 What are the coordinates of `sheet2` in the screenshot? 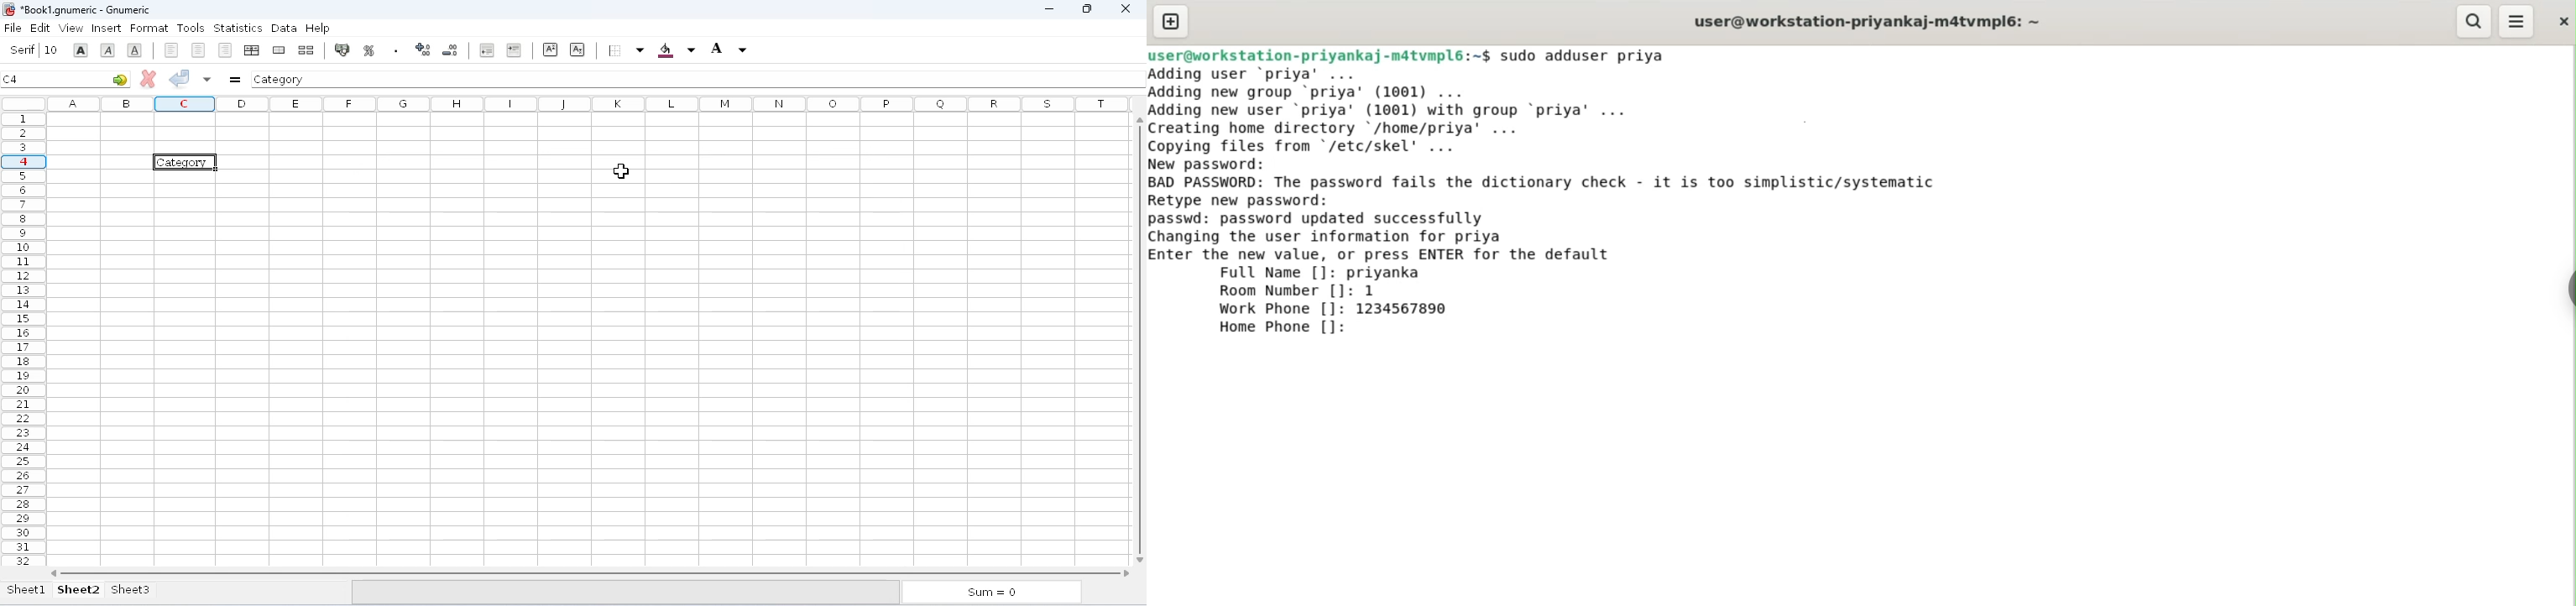 It's located at (79, 589).